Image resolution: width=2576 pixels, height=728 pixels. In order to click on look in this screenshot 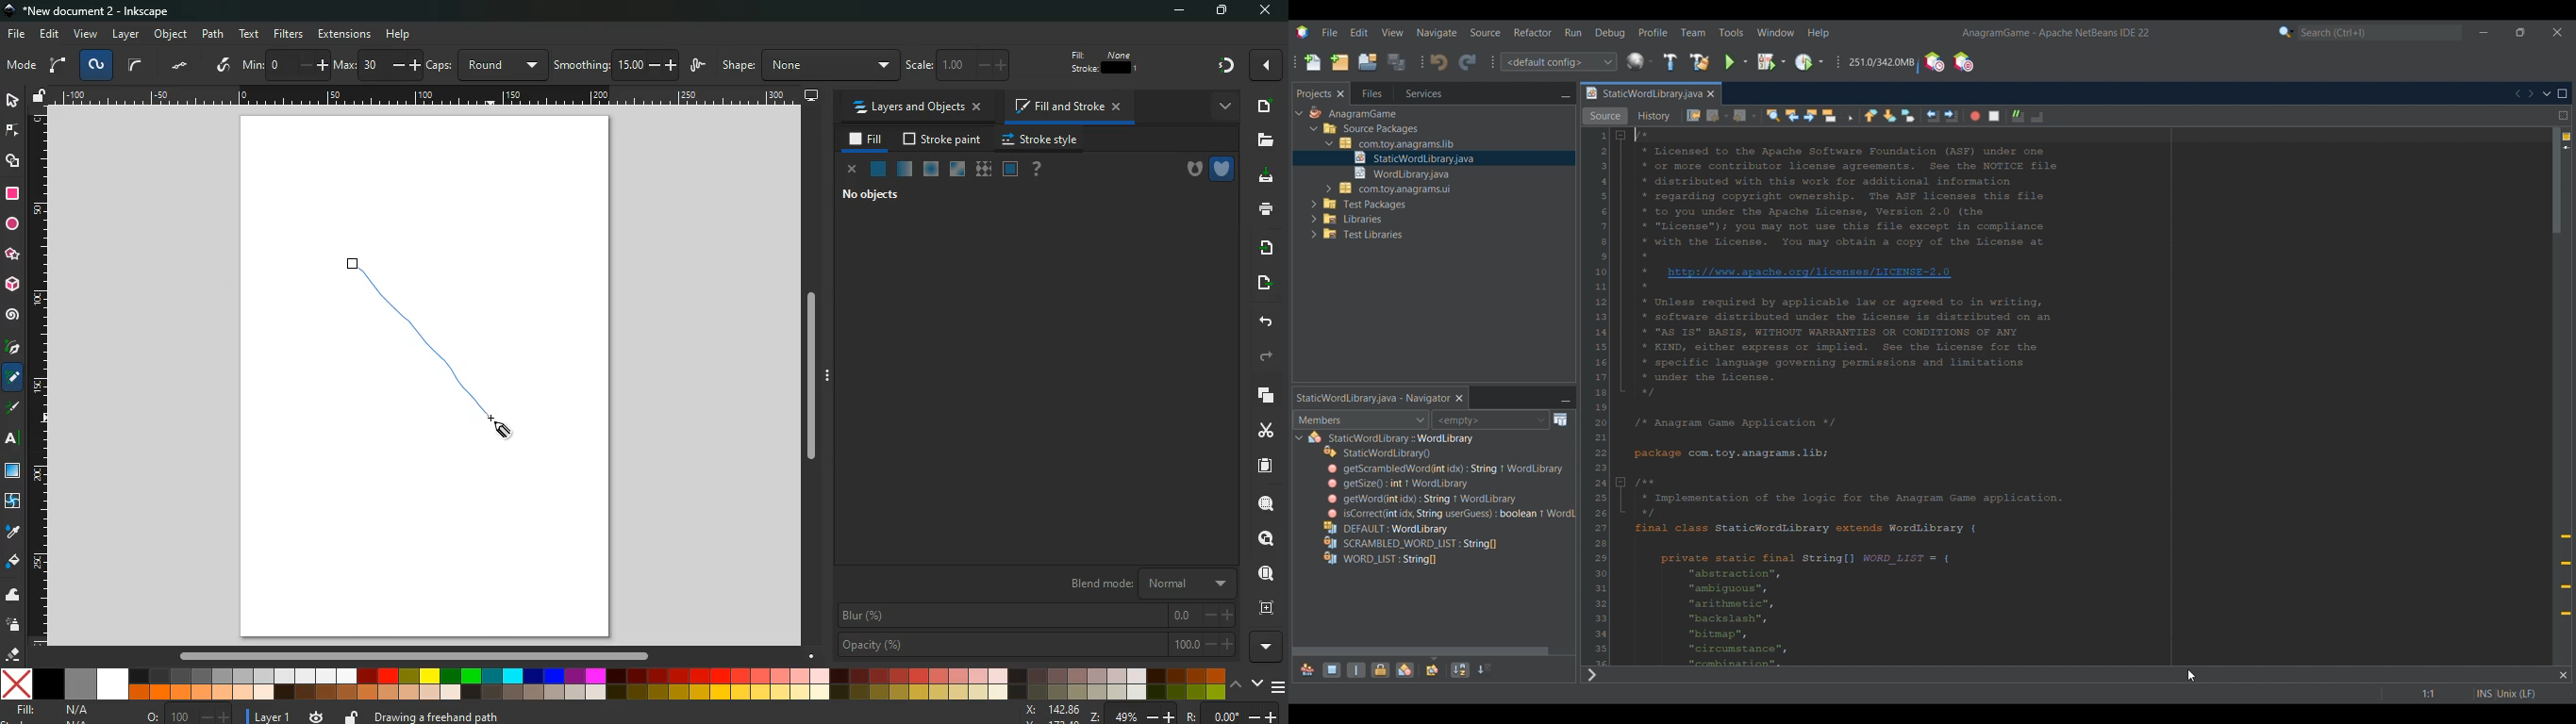, I will do `click(1265, 538)`.